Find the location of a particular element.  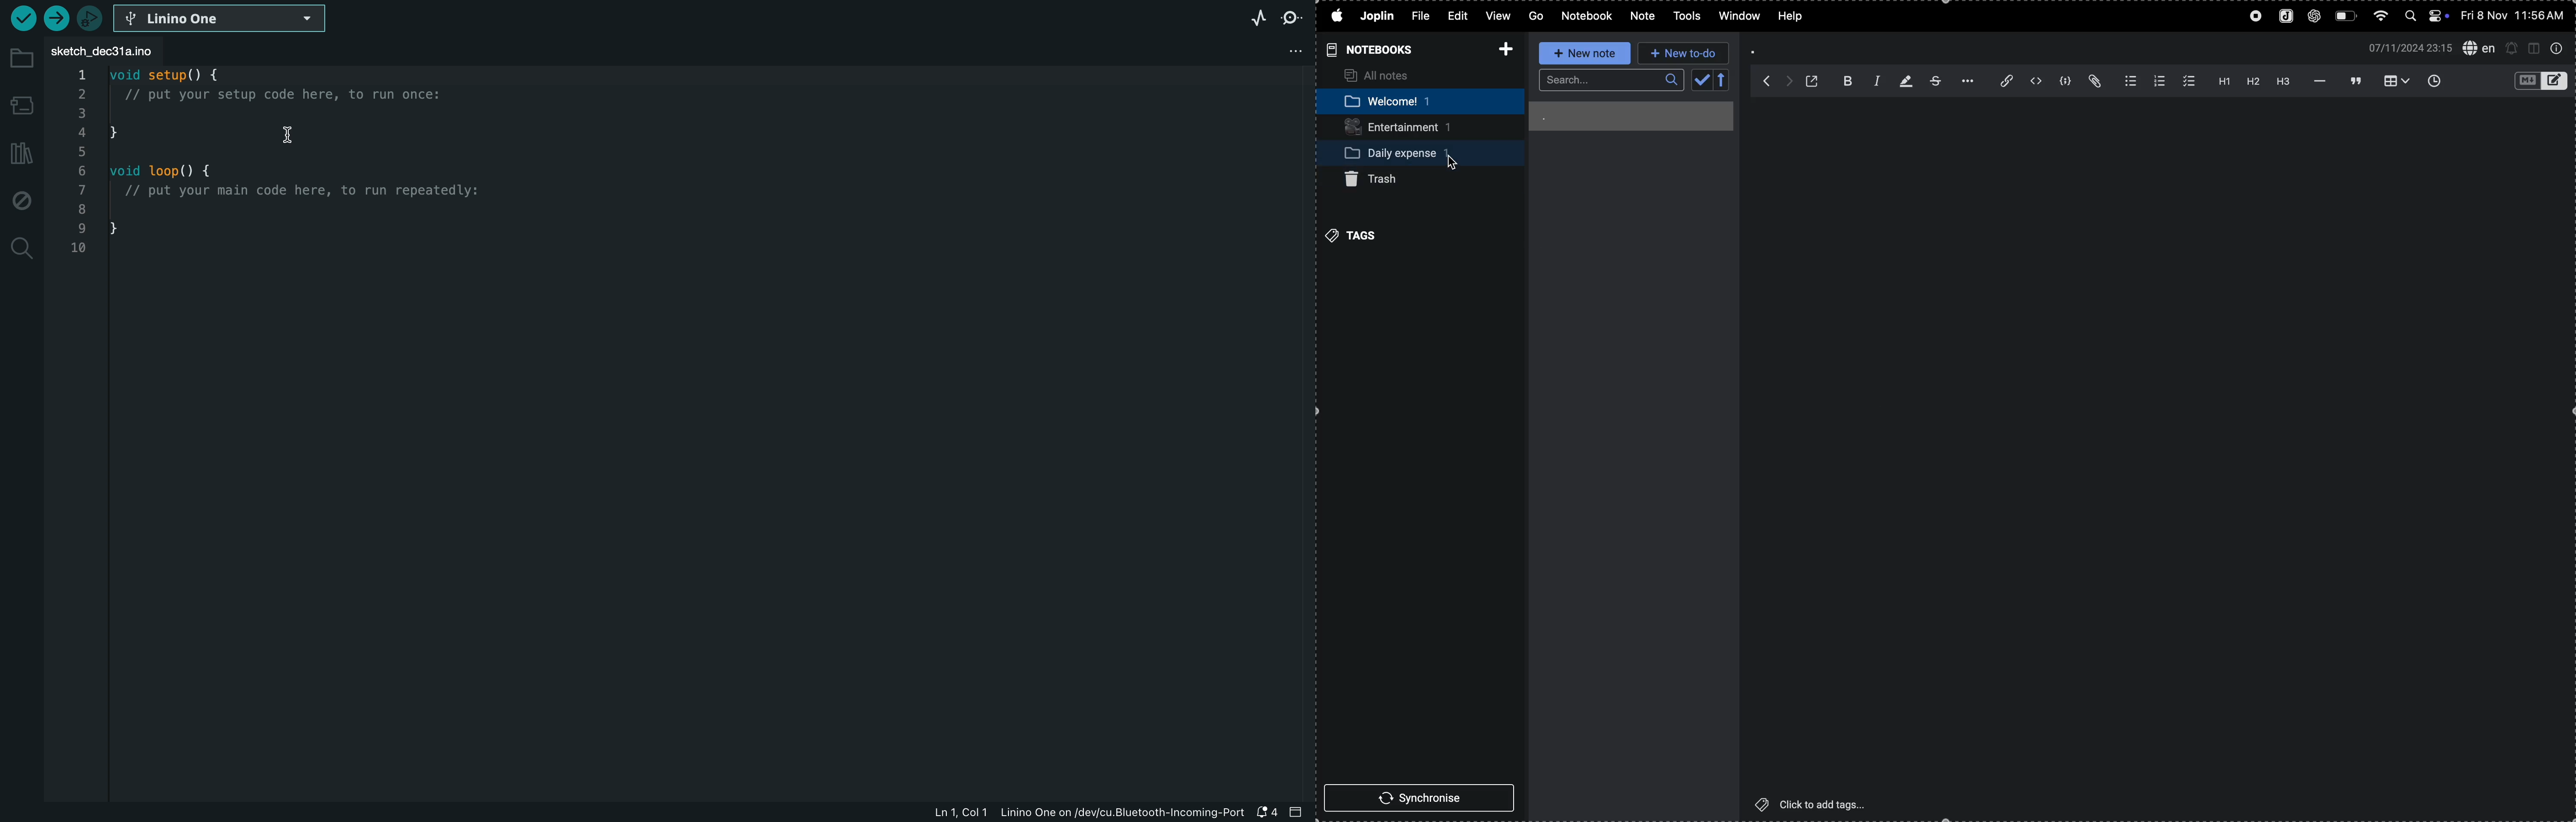

tools is located at coordinates (1683, 16).